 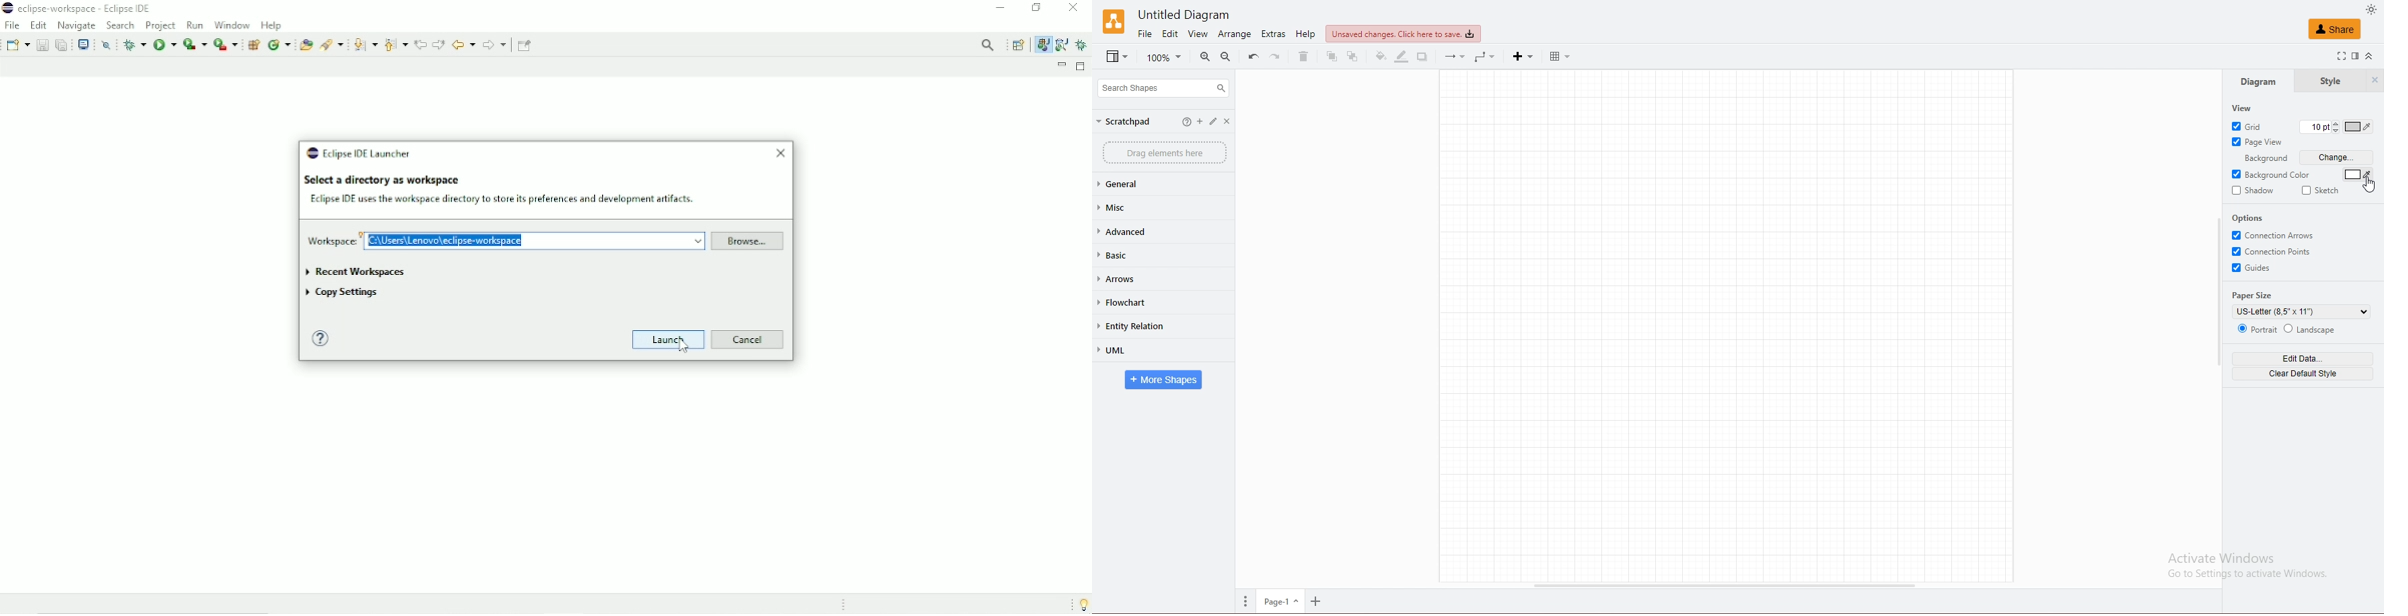 I want to click on extras, so click(x=1274, y=34).